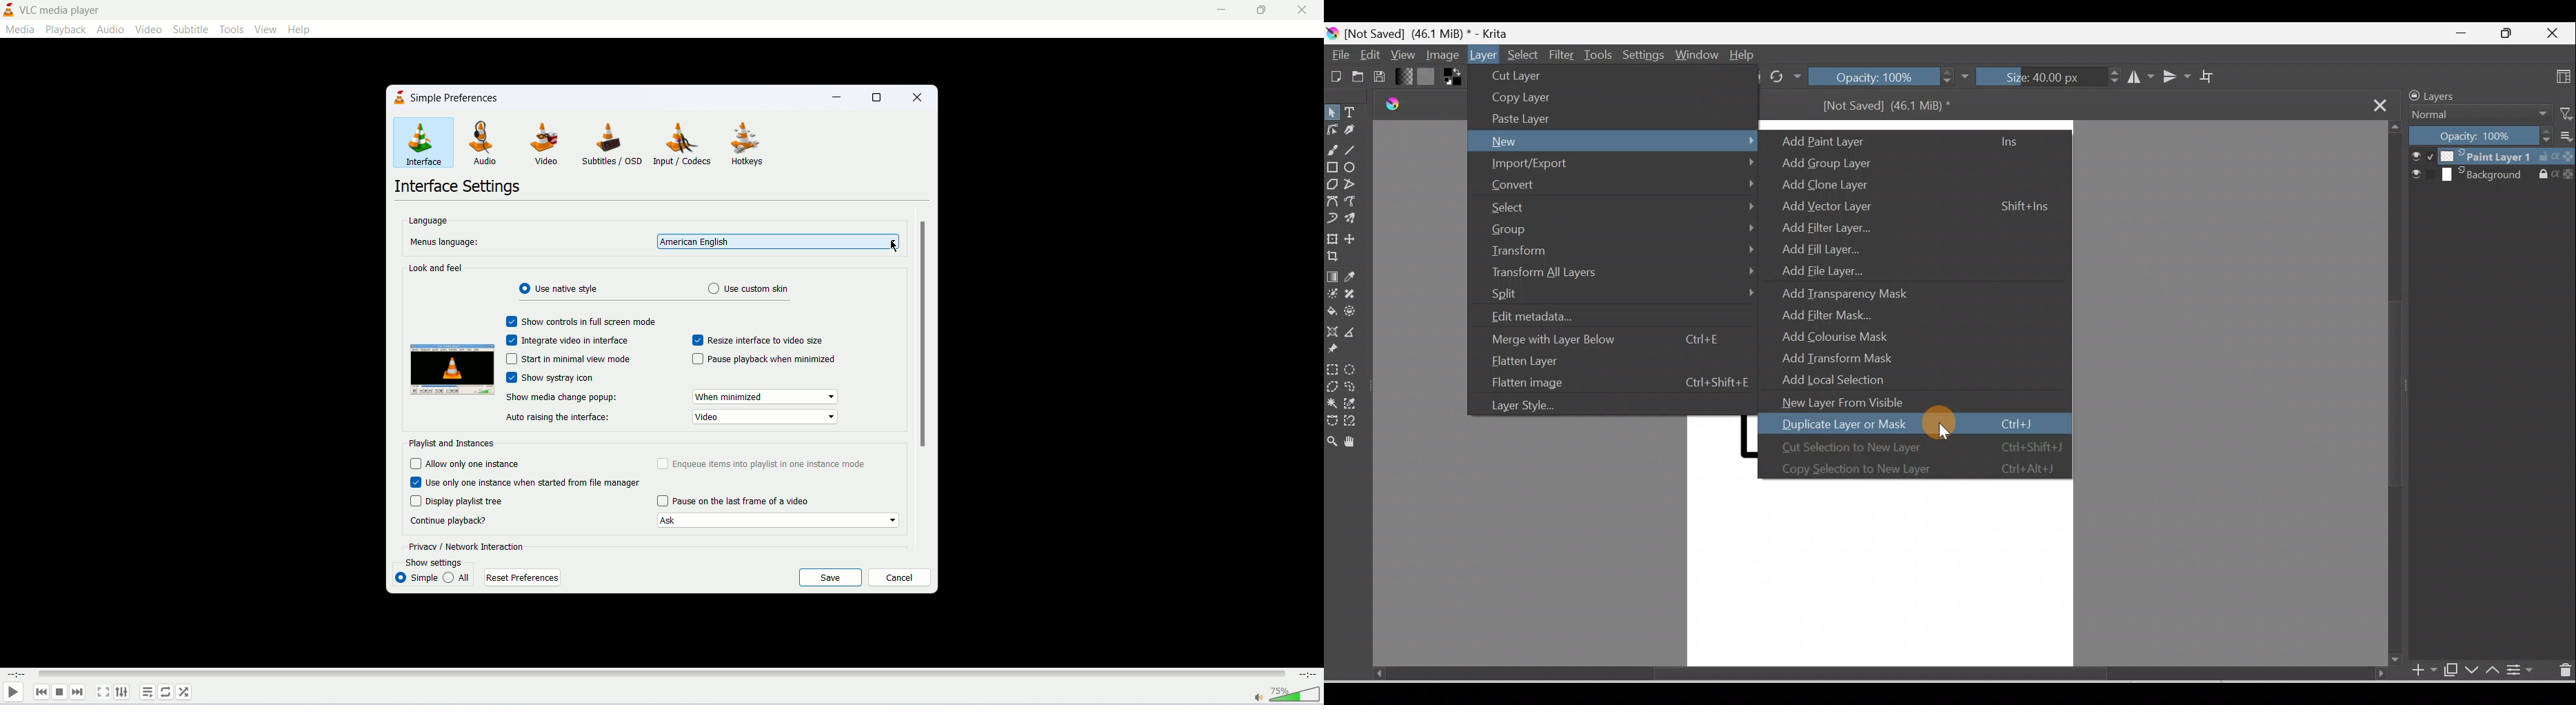  Describe the element at coordinates (303, 31) in the screenshot. I see `help` at that location.